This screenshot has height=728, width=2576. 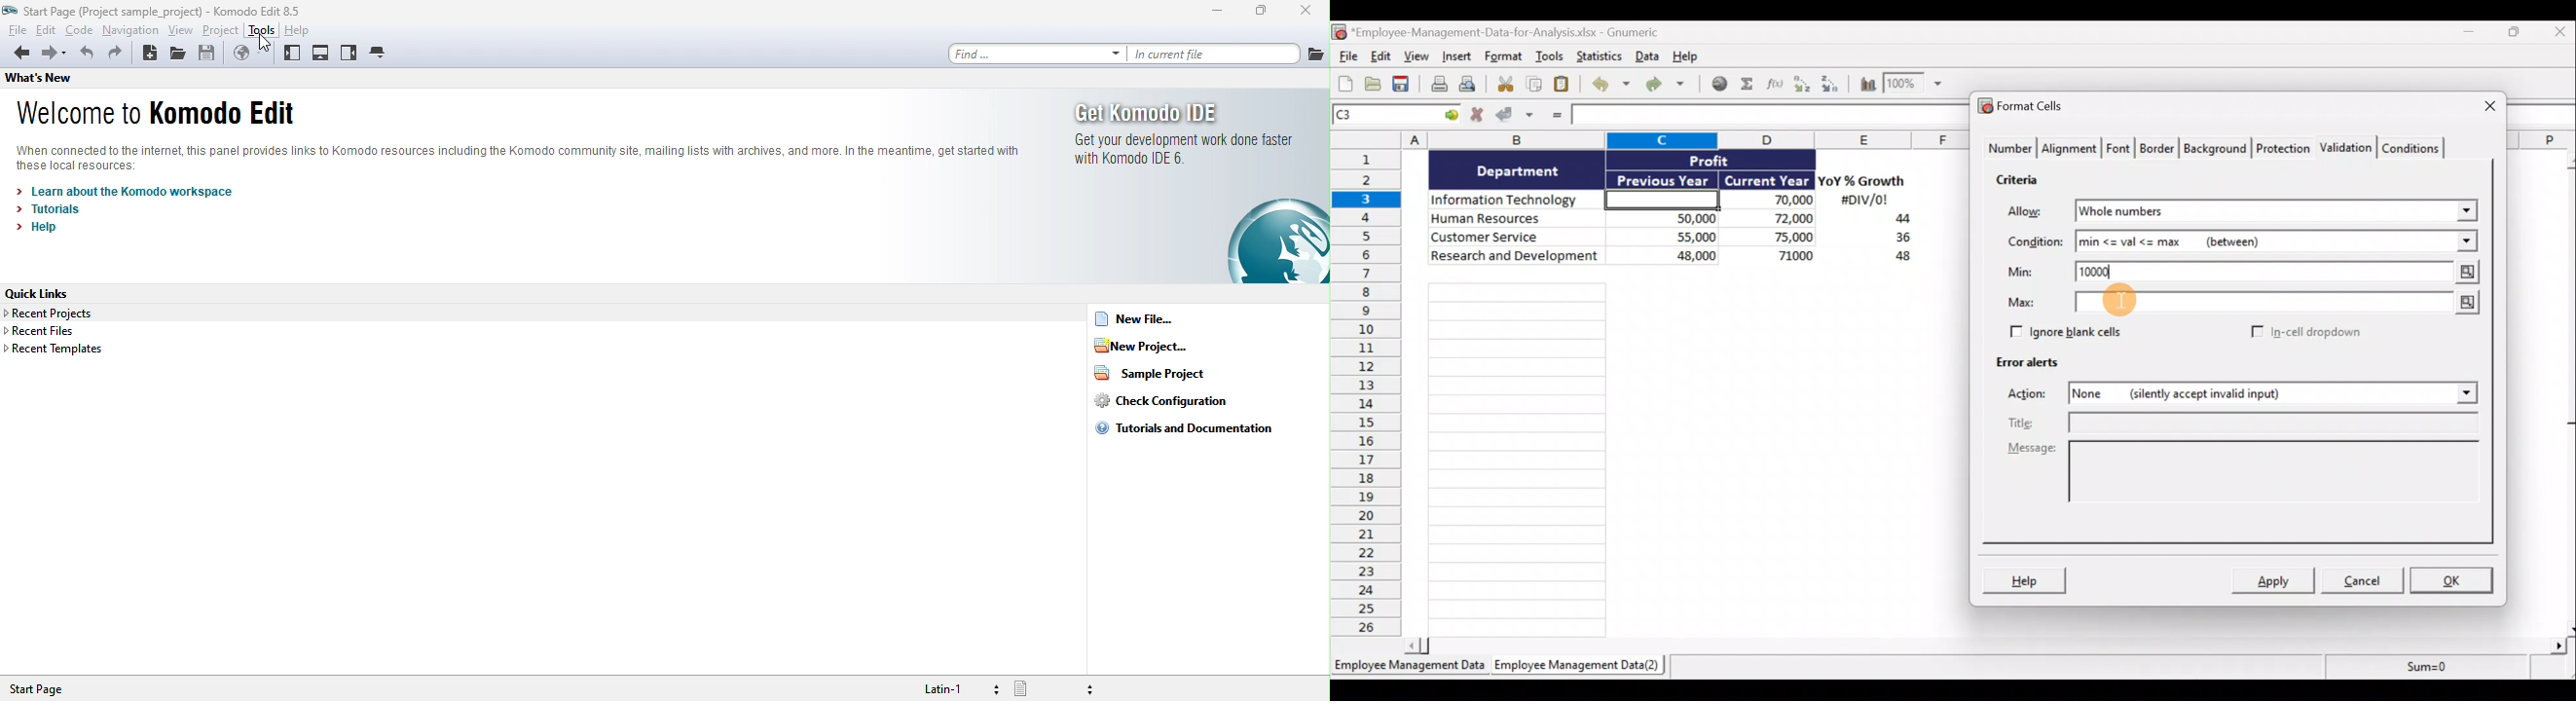 I want to click on Scroll bar, so click(x=1990, y=643).